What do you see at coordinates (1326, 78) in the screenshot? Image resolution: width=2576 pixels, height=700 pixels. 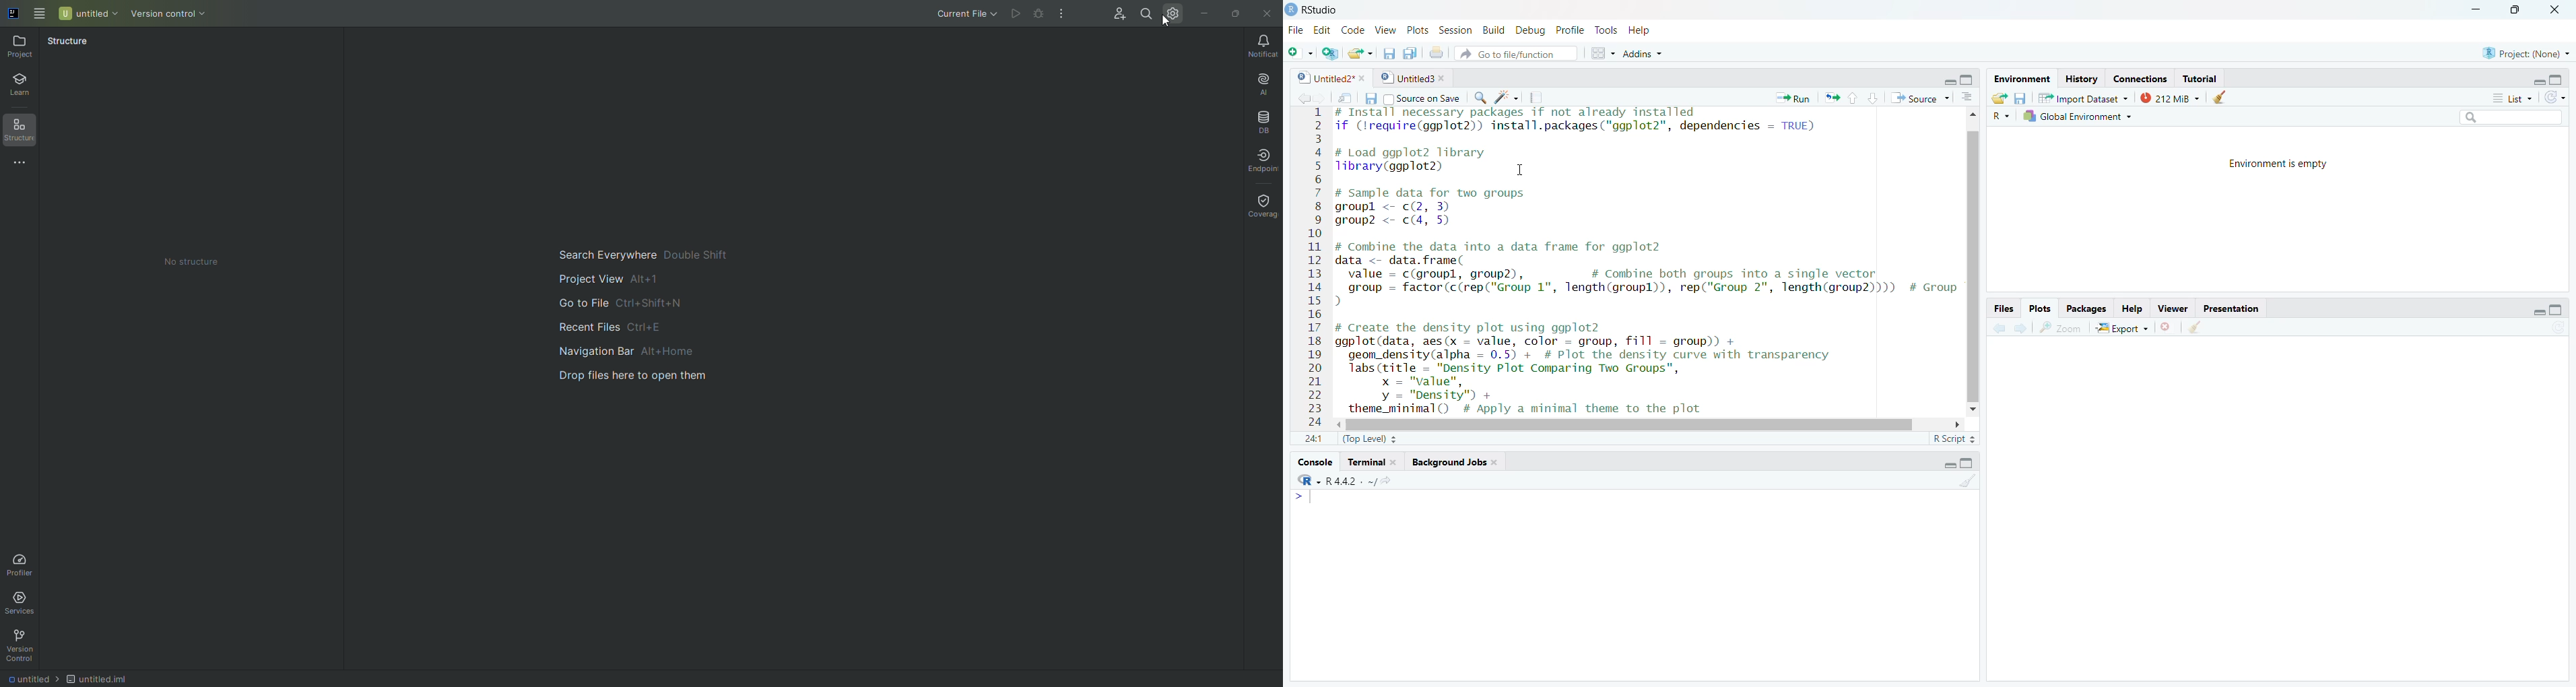 I see `untitled2` at bounding box center [1326, 78].